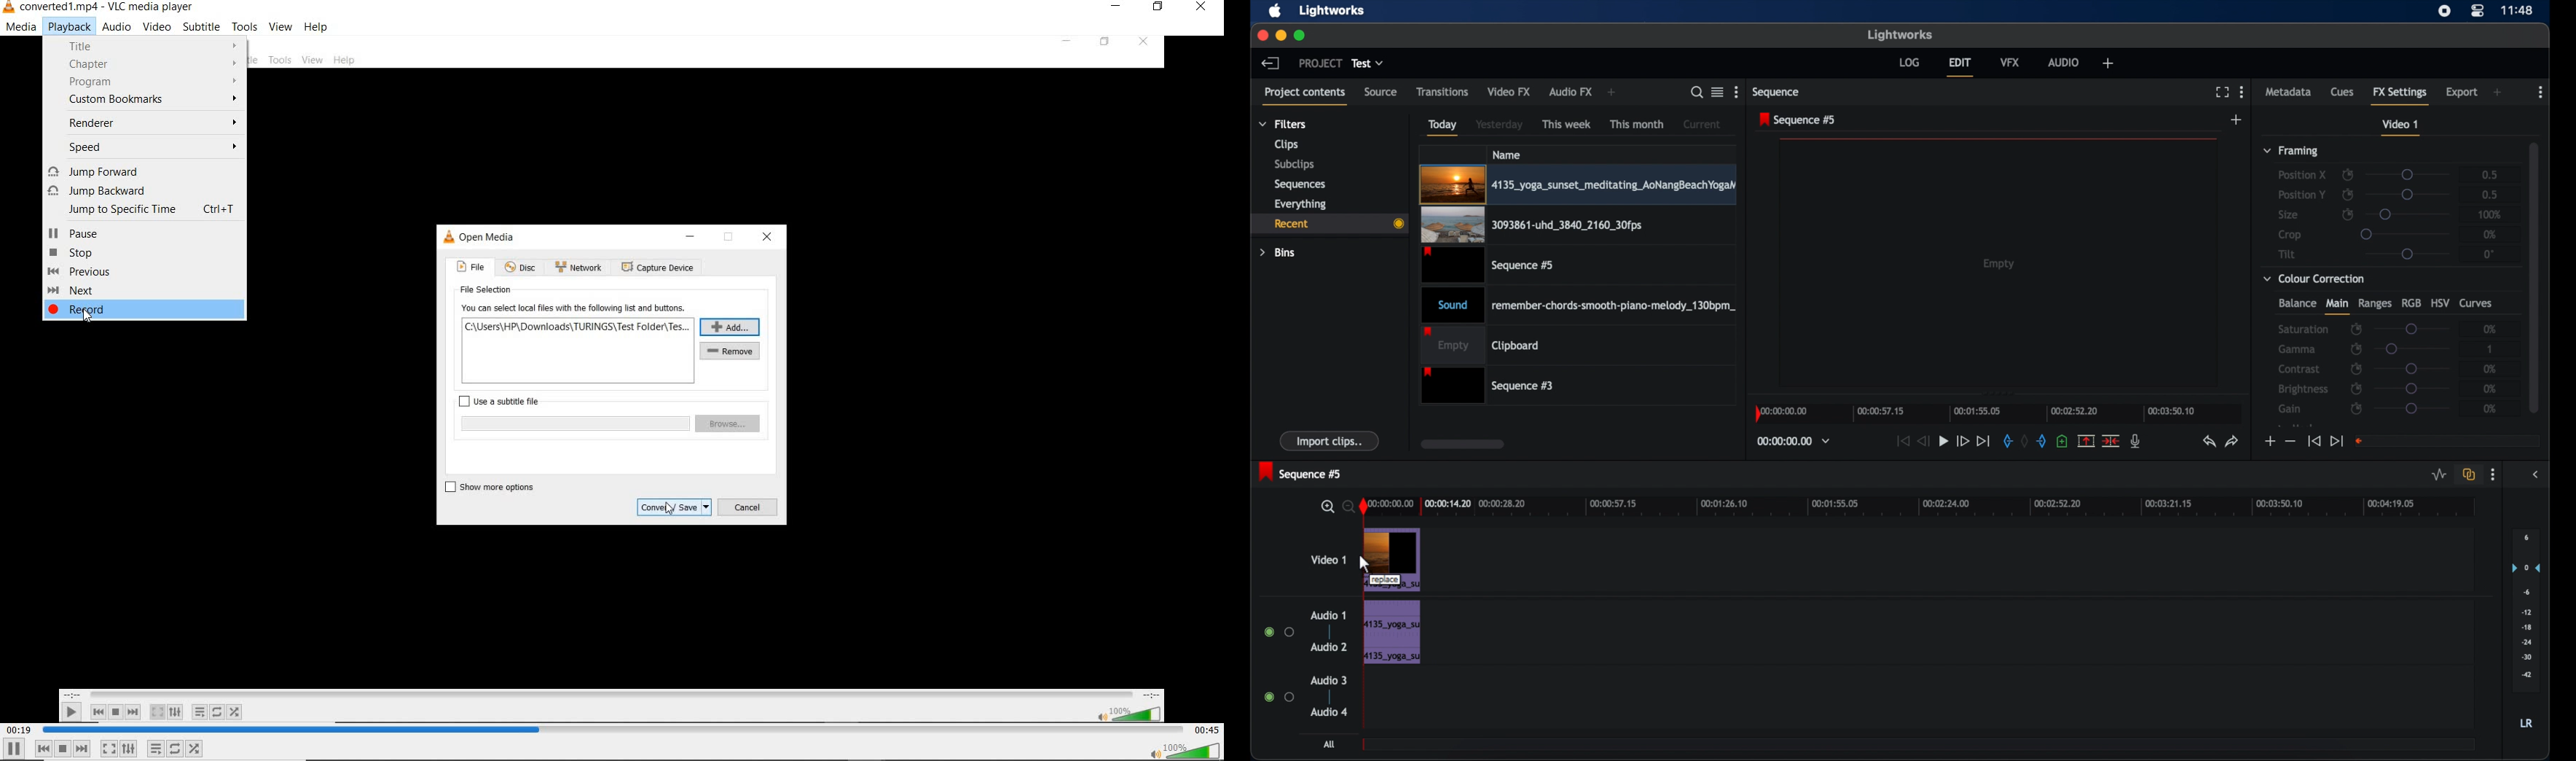 This screenshot has width=2576, height=784. What do you see at coordinates (2416, 349) in the screenshot?
I see `slider` at bounding box center [2416, 349].